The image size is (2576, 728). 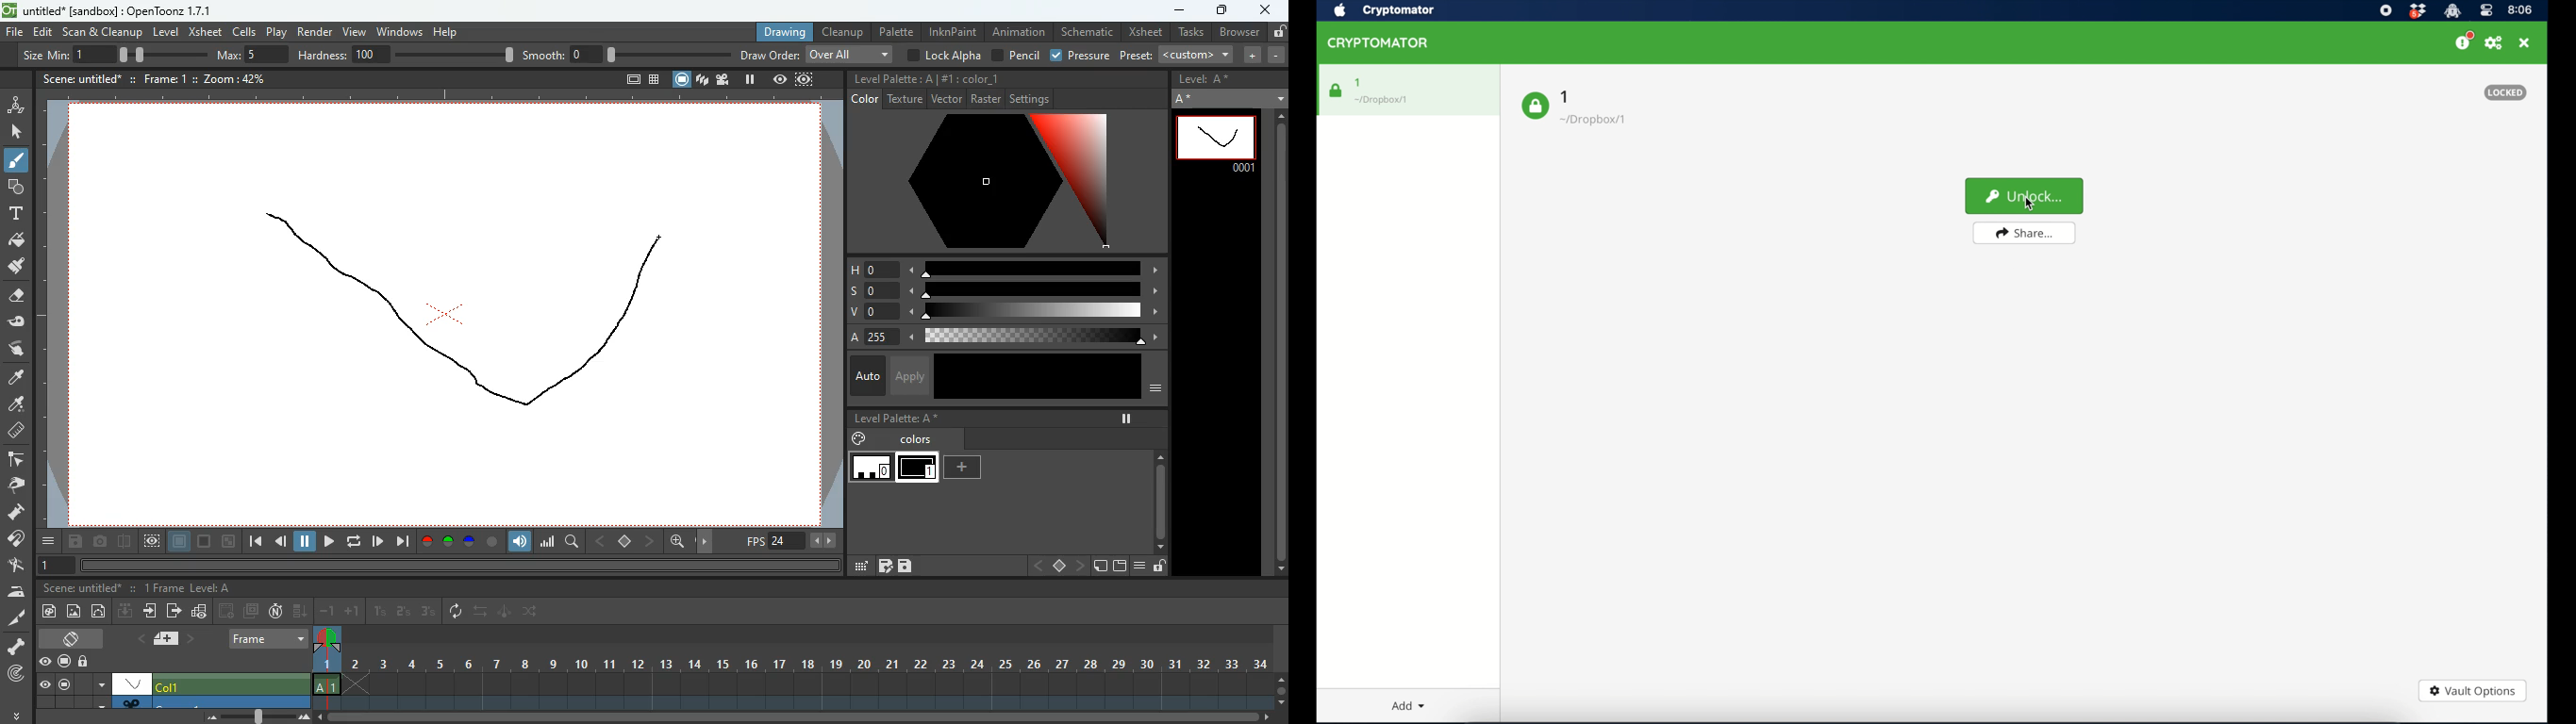 I want to click on table, so click(x=655, y=81).